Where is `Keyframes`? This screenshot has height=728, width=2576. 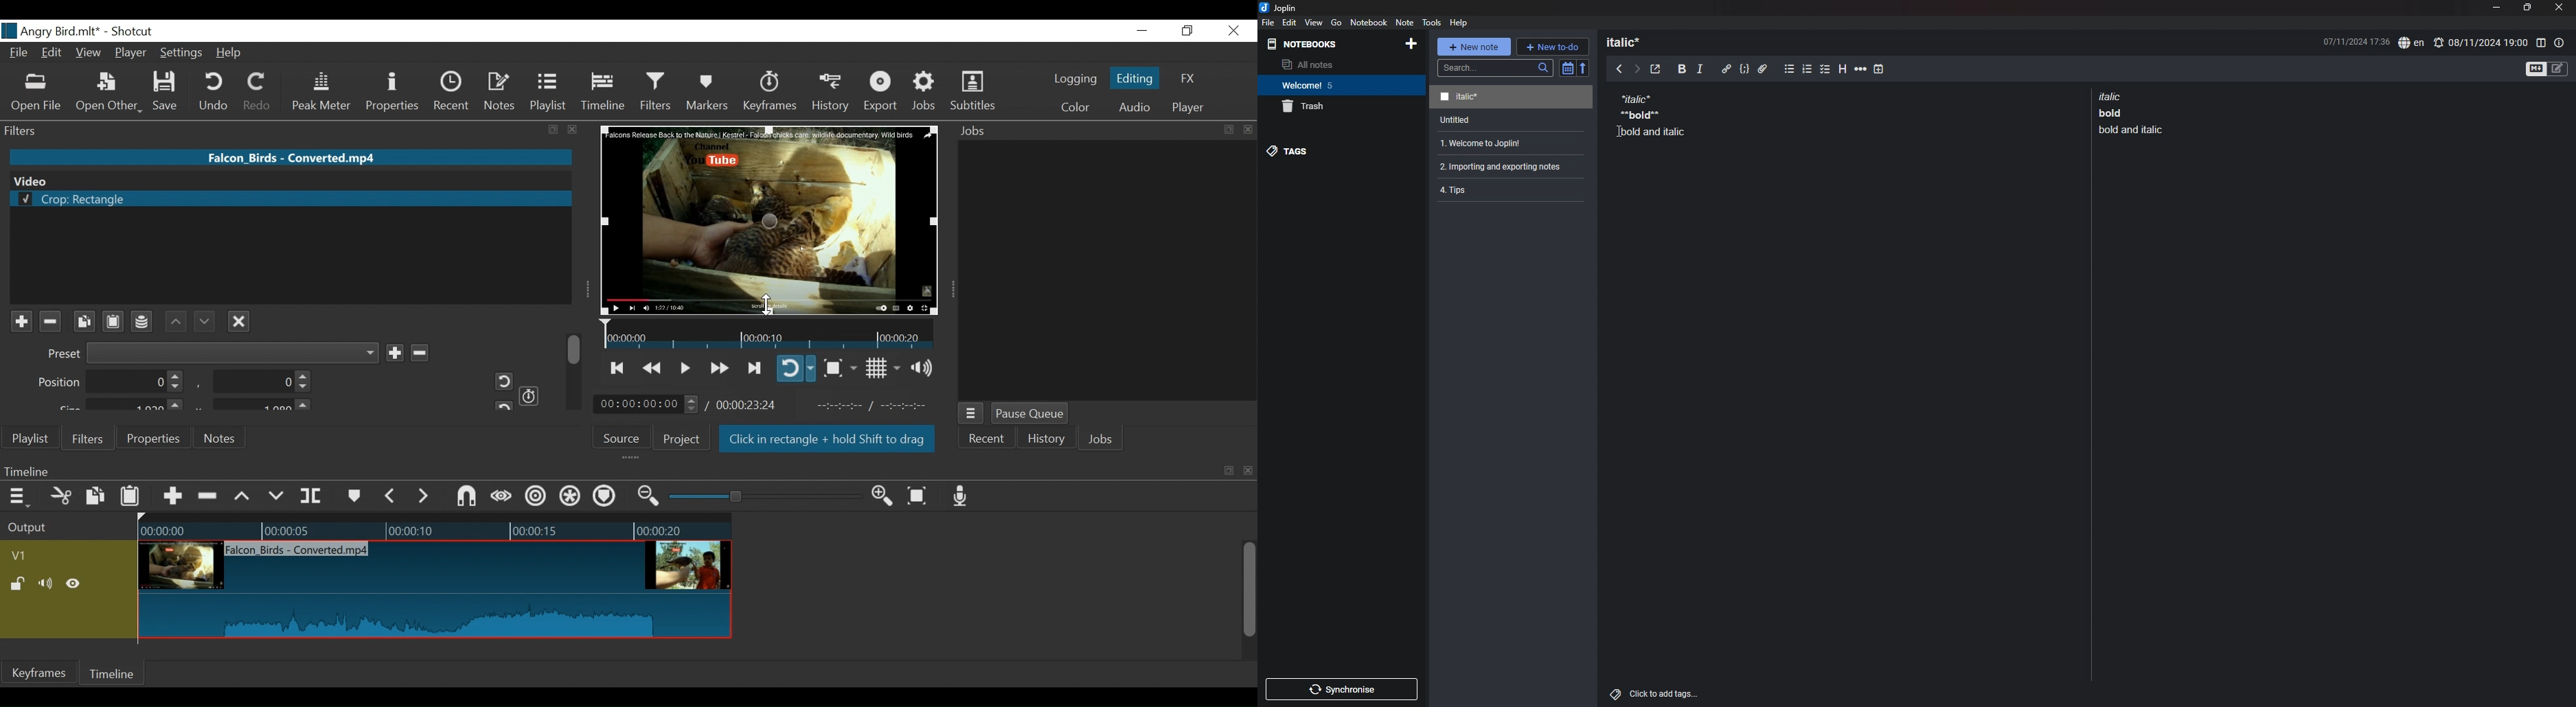 Keyframes is located at coordinates (769, 92).